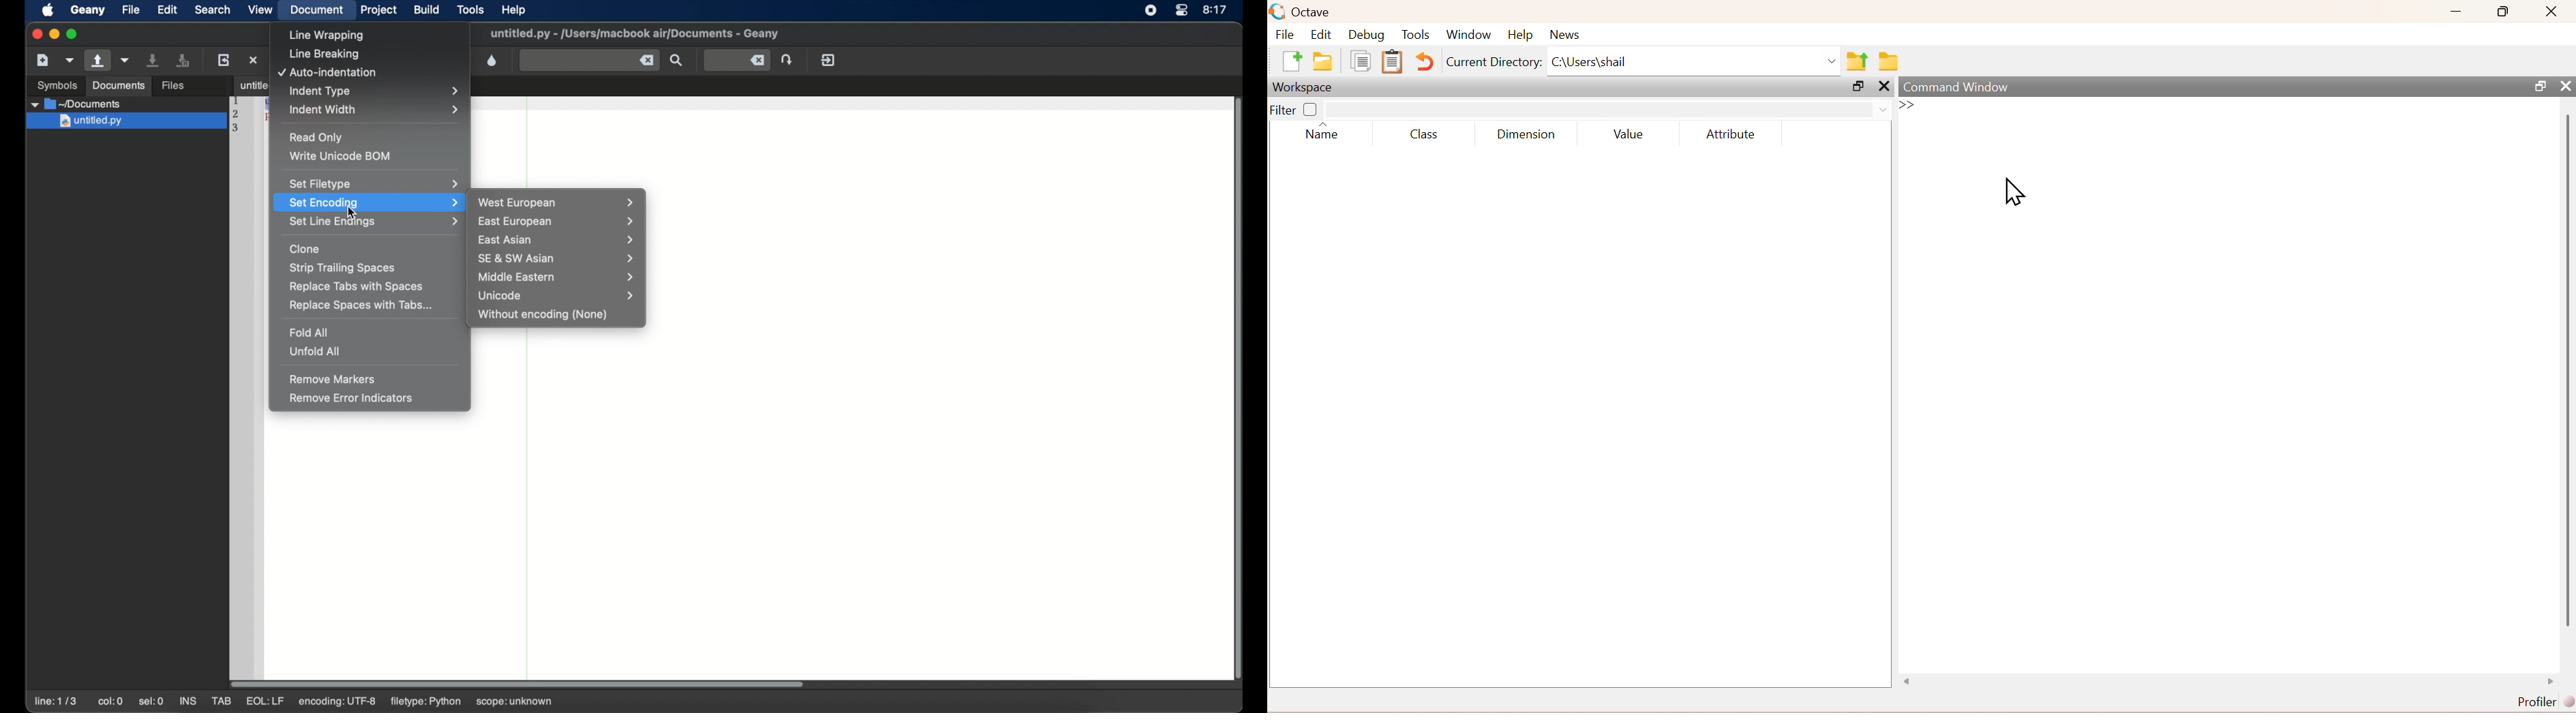 This screenshot has height=728, width=2576. Describe the element at coordinates (1469, 35) in the screenshot. I see `window` at that location.